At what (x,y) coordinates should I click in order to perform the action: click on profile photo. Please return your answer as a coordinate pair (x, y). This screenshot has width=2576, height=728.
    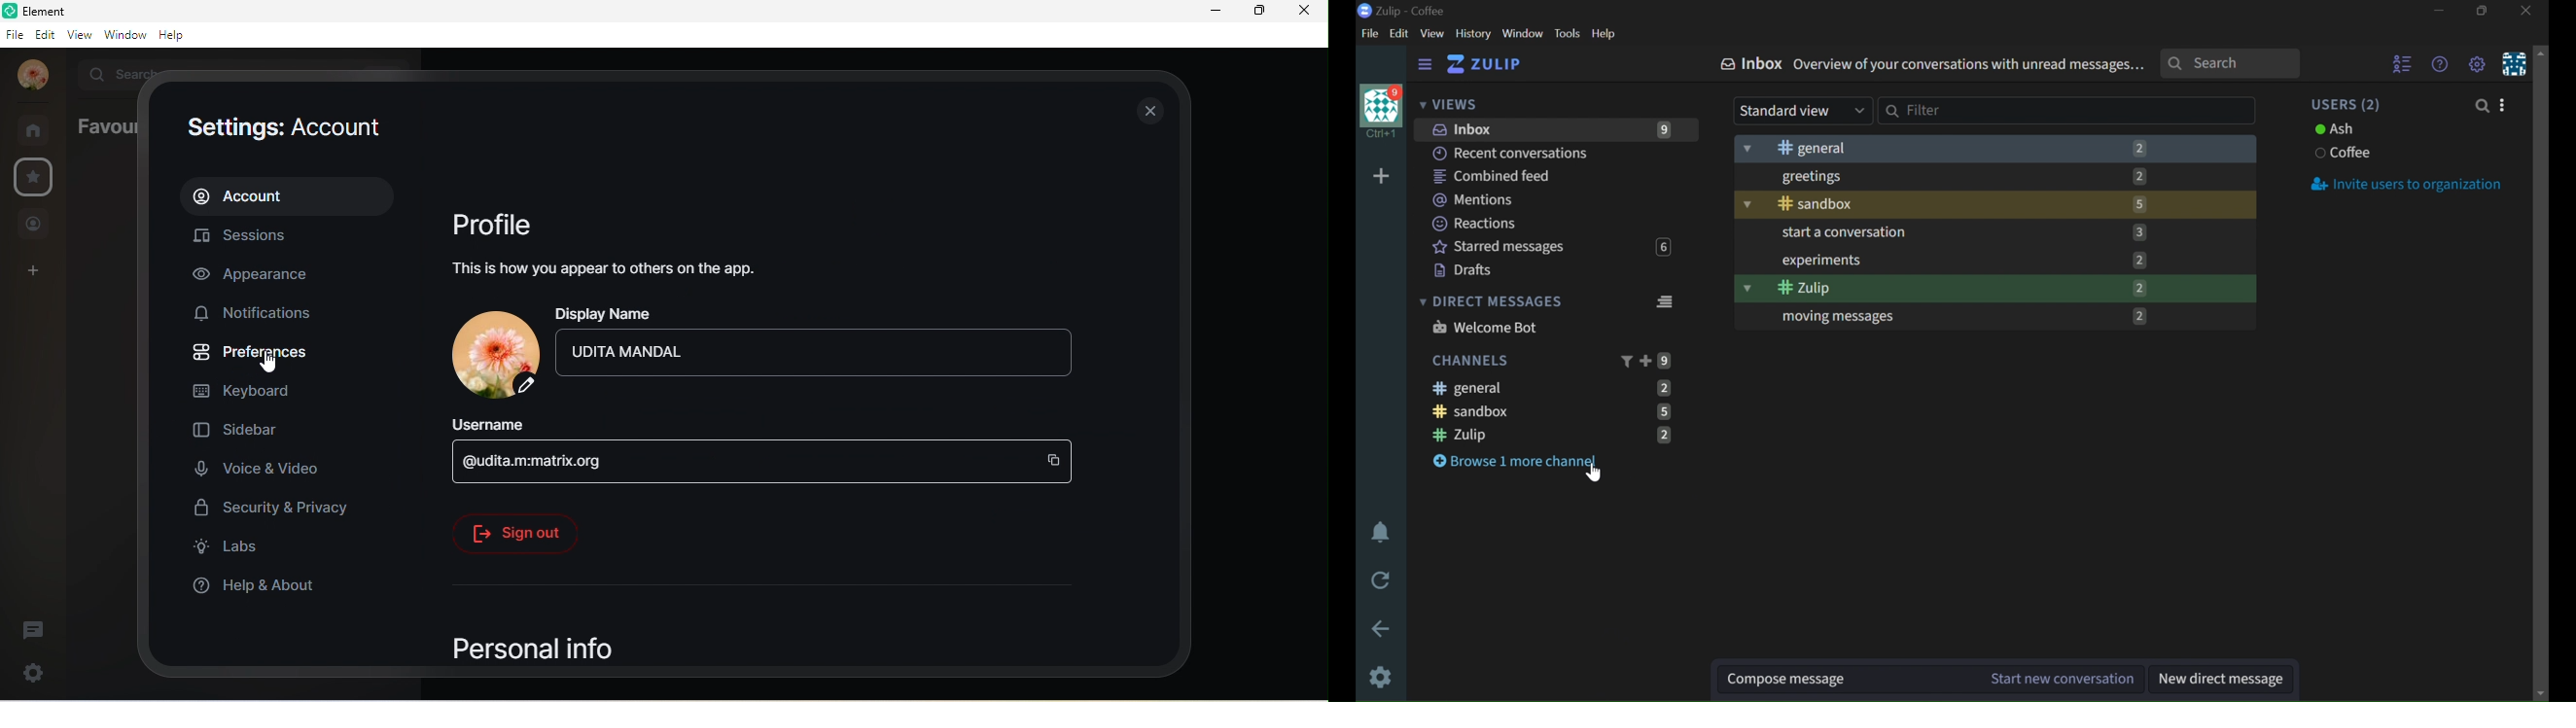
    Looking at the image, I should click on (488, 354).